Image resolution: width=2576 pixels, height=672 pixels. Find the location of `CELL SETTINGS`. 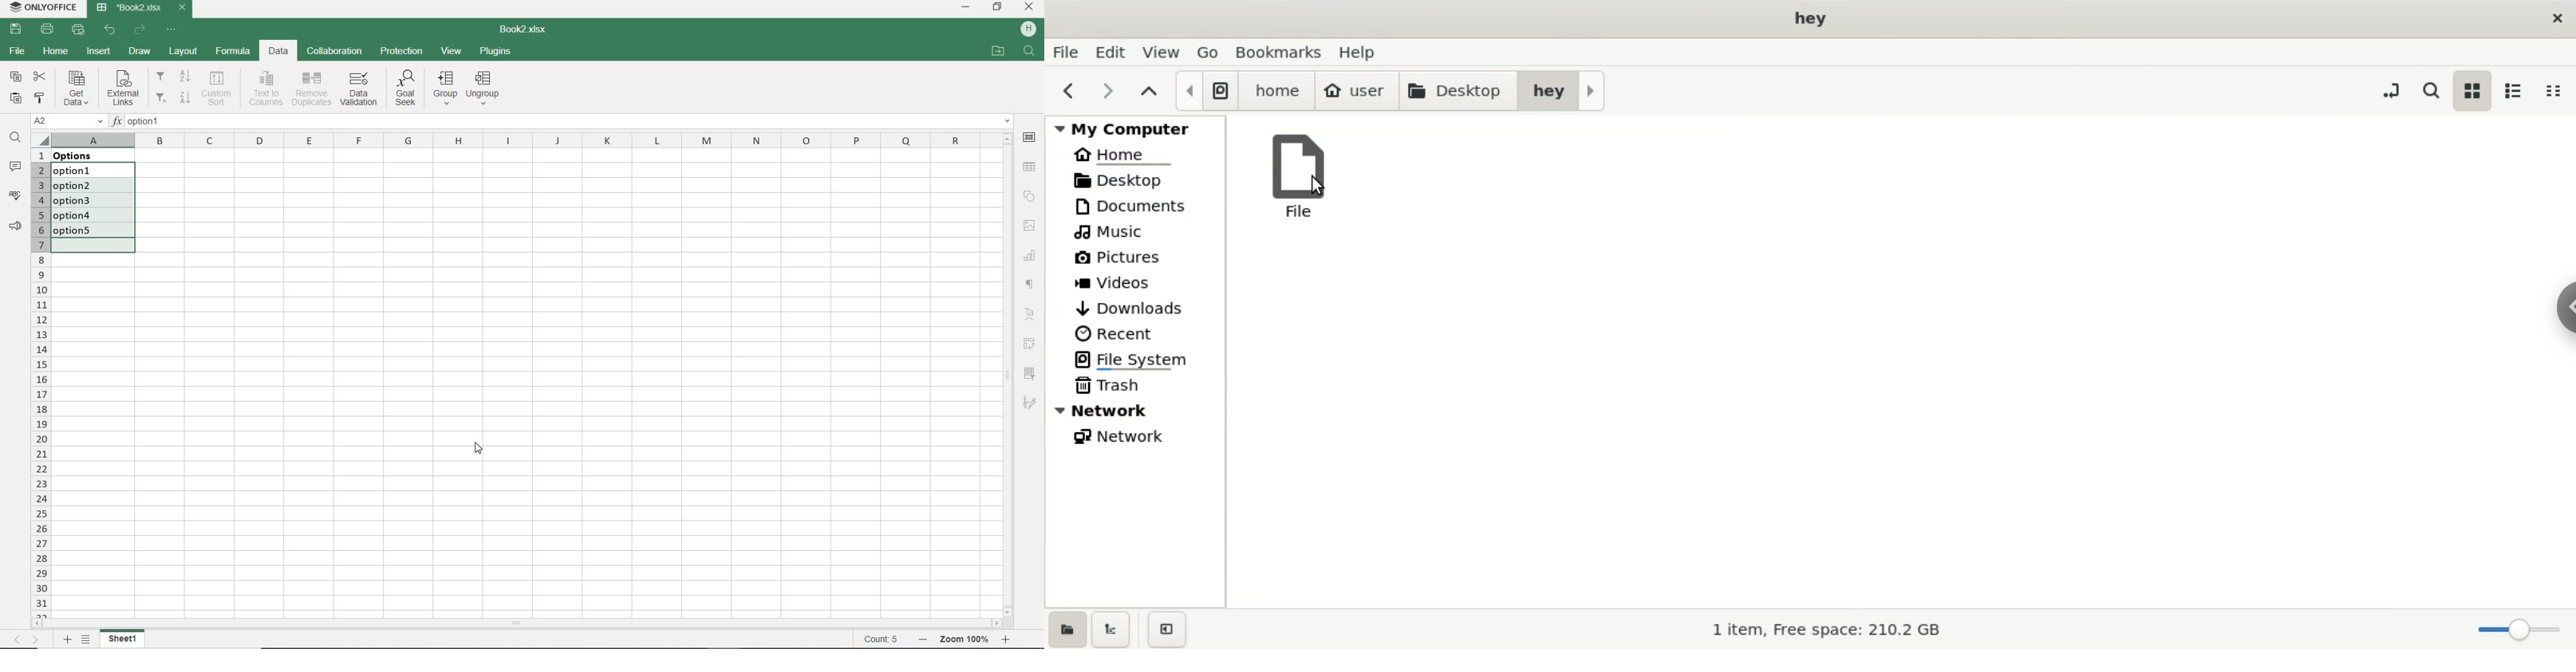

CELL SETTINGS is located at coordinates (1030, 139).